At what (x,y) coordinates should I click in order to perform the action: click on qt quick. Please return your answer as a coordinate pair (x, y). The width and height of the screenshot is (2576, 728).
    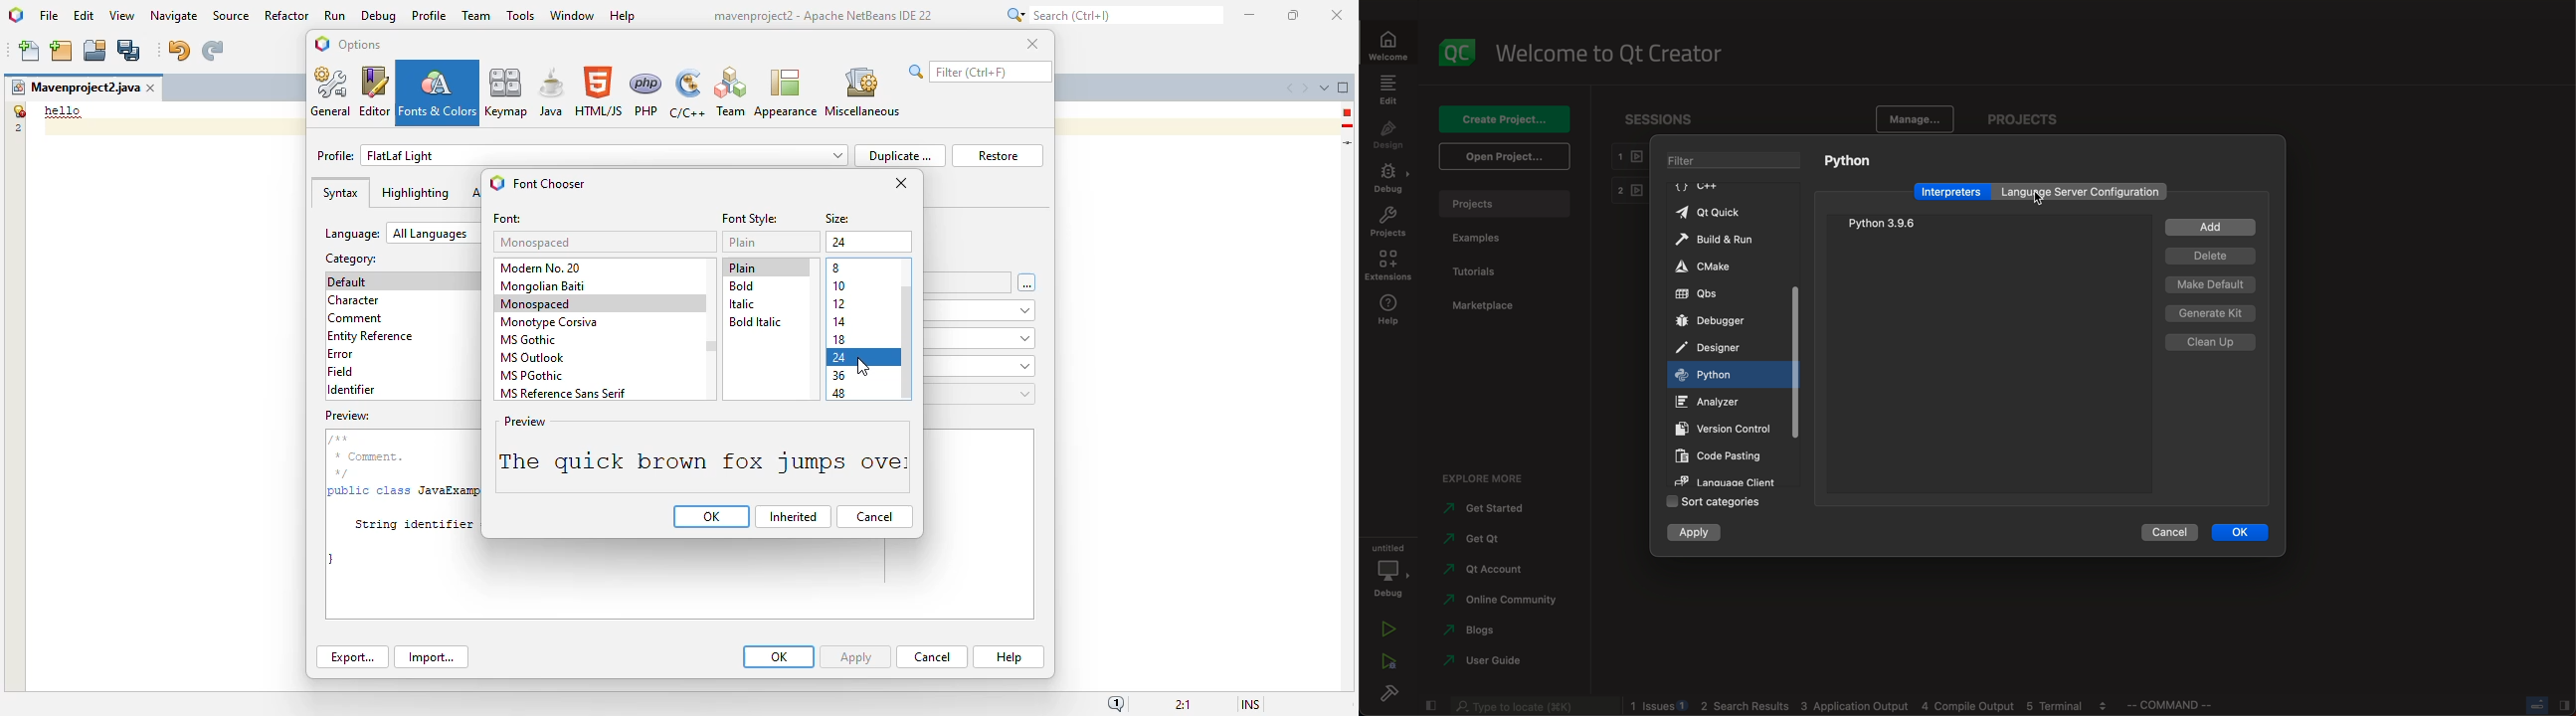
    Looking at the image, I should click on (1723, 209).